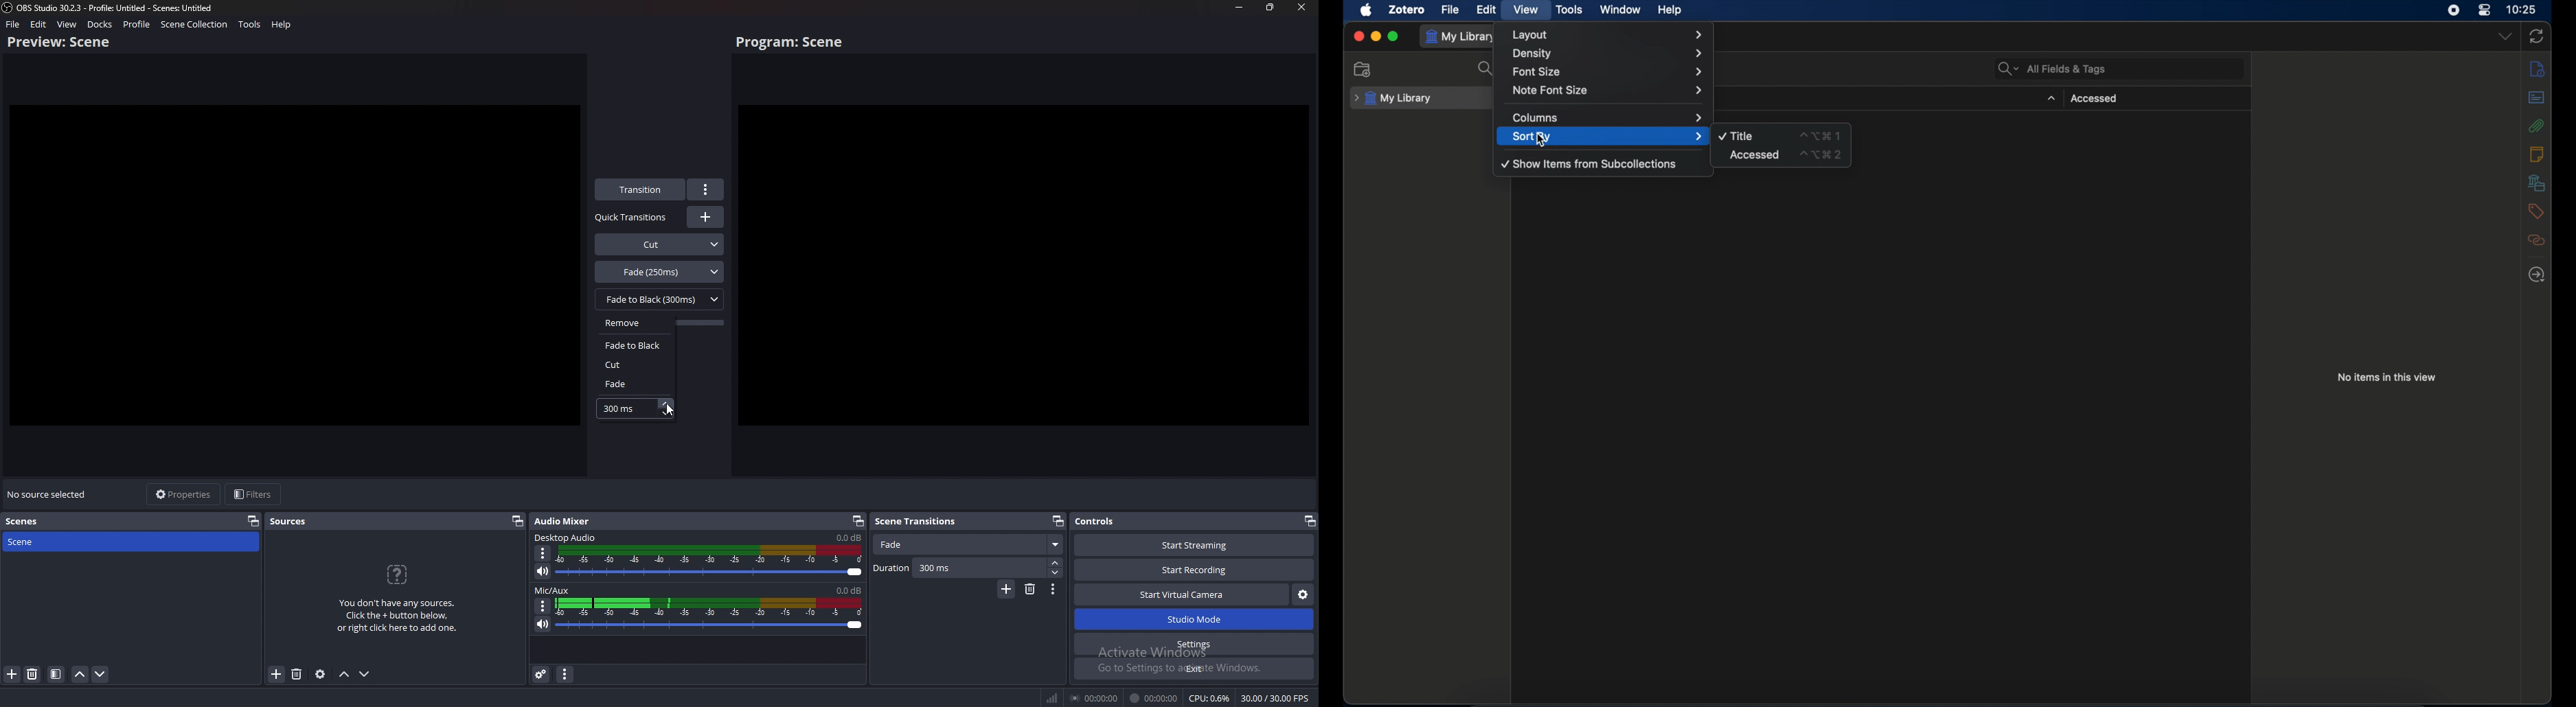 The height and width of the screenshot is (728, 2576). I want to click on minimize, so click(1240, 7).